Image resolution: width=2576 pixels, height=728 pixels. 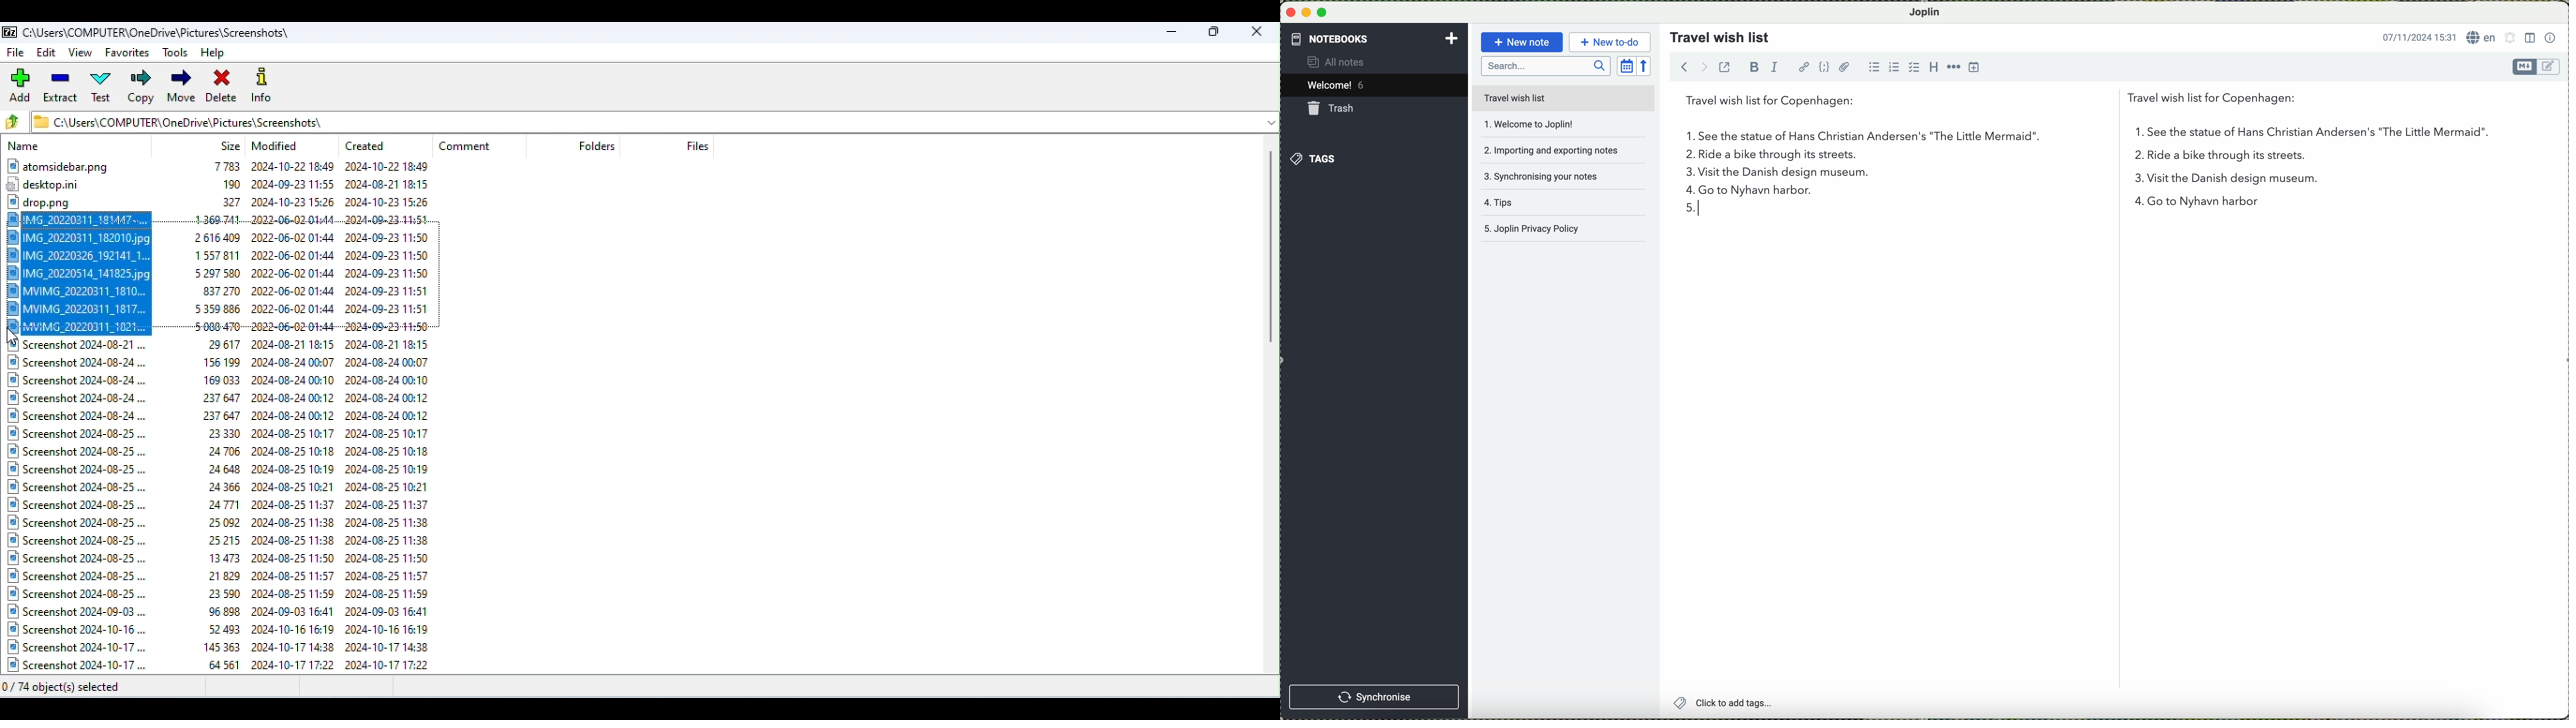 What do you see at coordinates (1307, 12) in the screenshot?
I see `minimize` at bounding box center [1307, 12].